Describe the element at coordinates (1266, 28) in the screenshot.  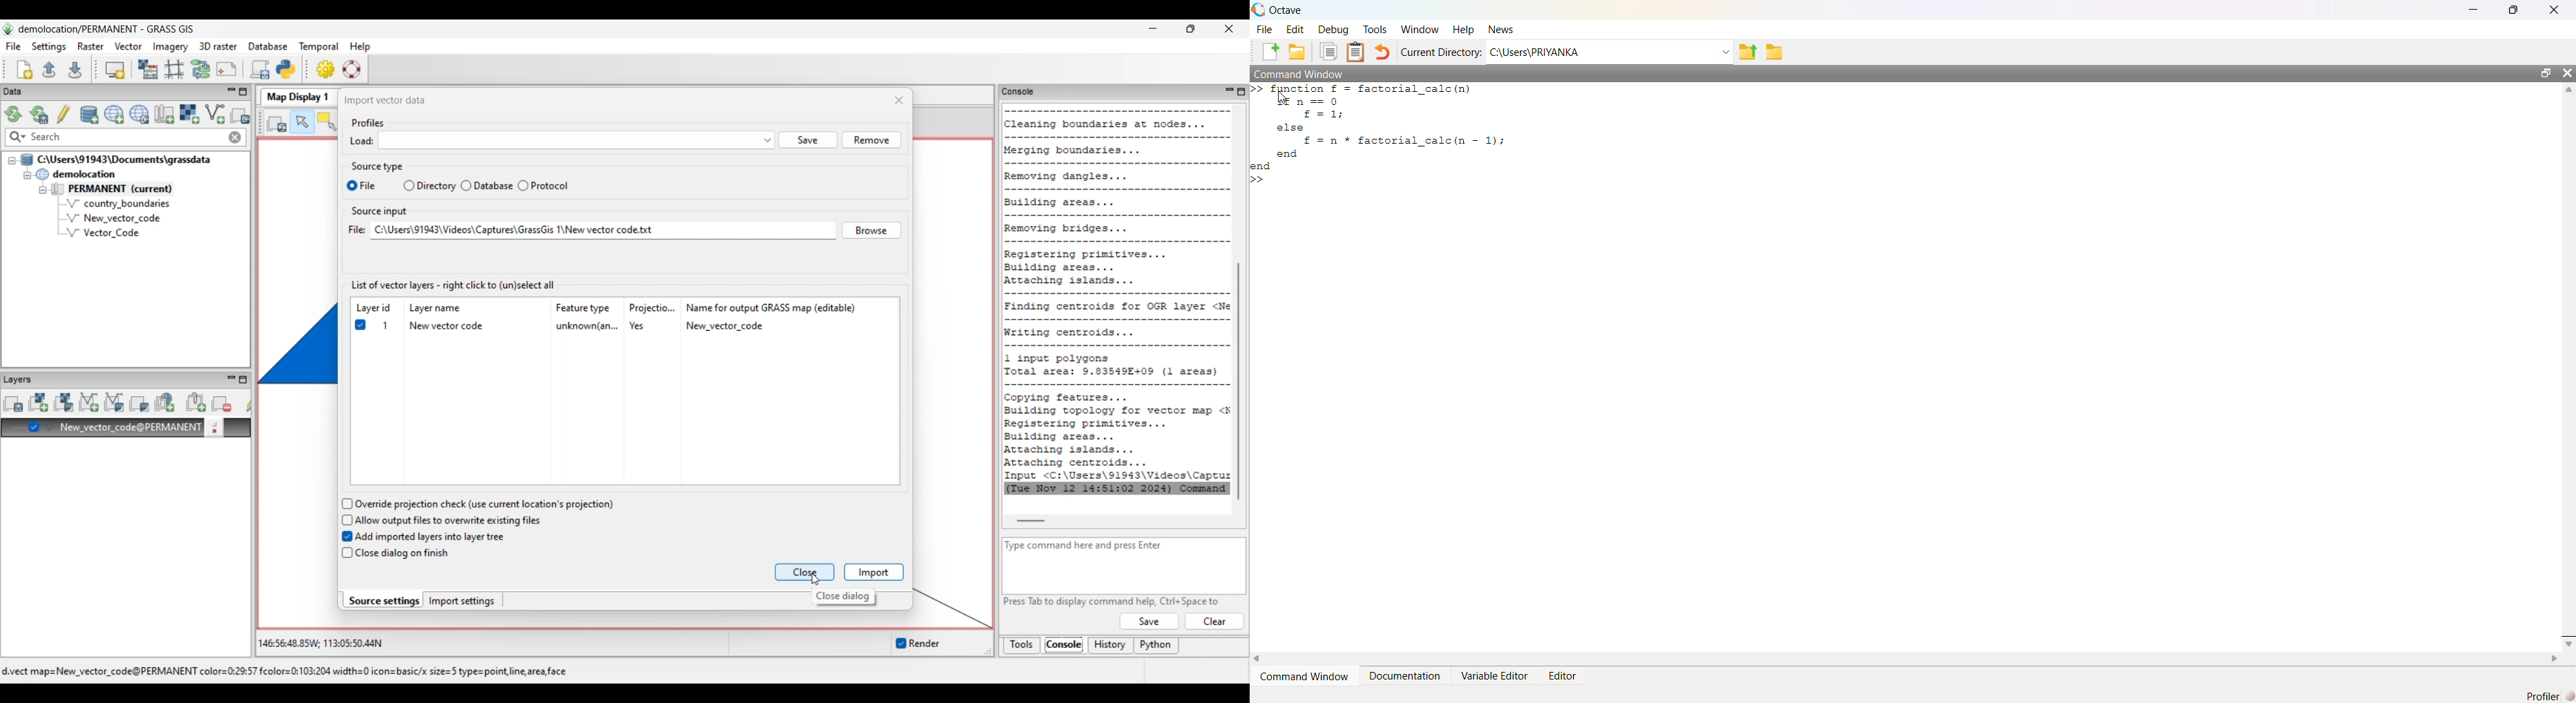
I see `file` at that location.